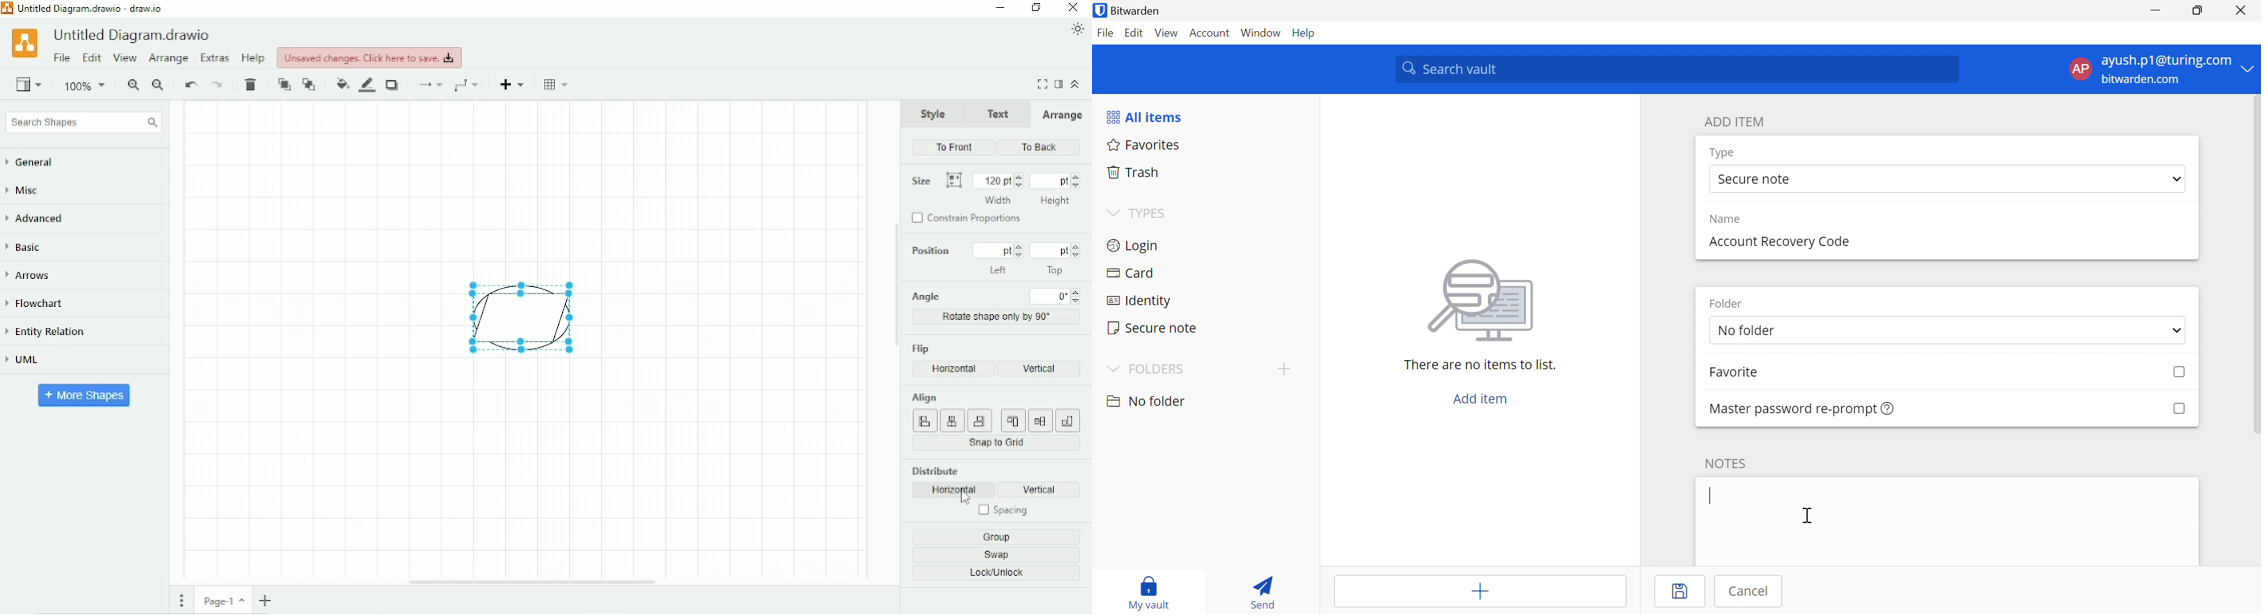 This screenshot has height=616, width=2268. What do you see at coordinates (1076, 83) in the screenshot?
I see `Collapse/Expand` at bounding box center [1076, 83].